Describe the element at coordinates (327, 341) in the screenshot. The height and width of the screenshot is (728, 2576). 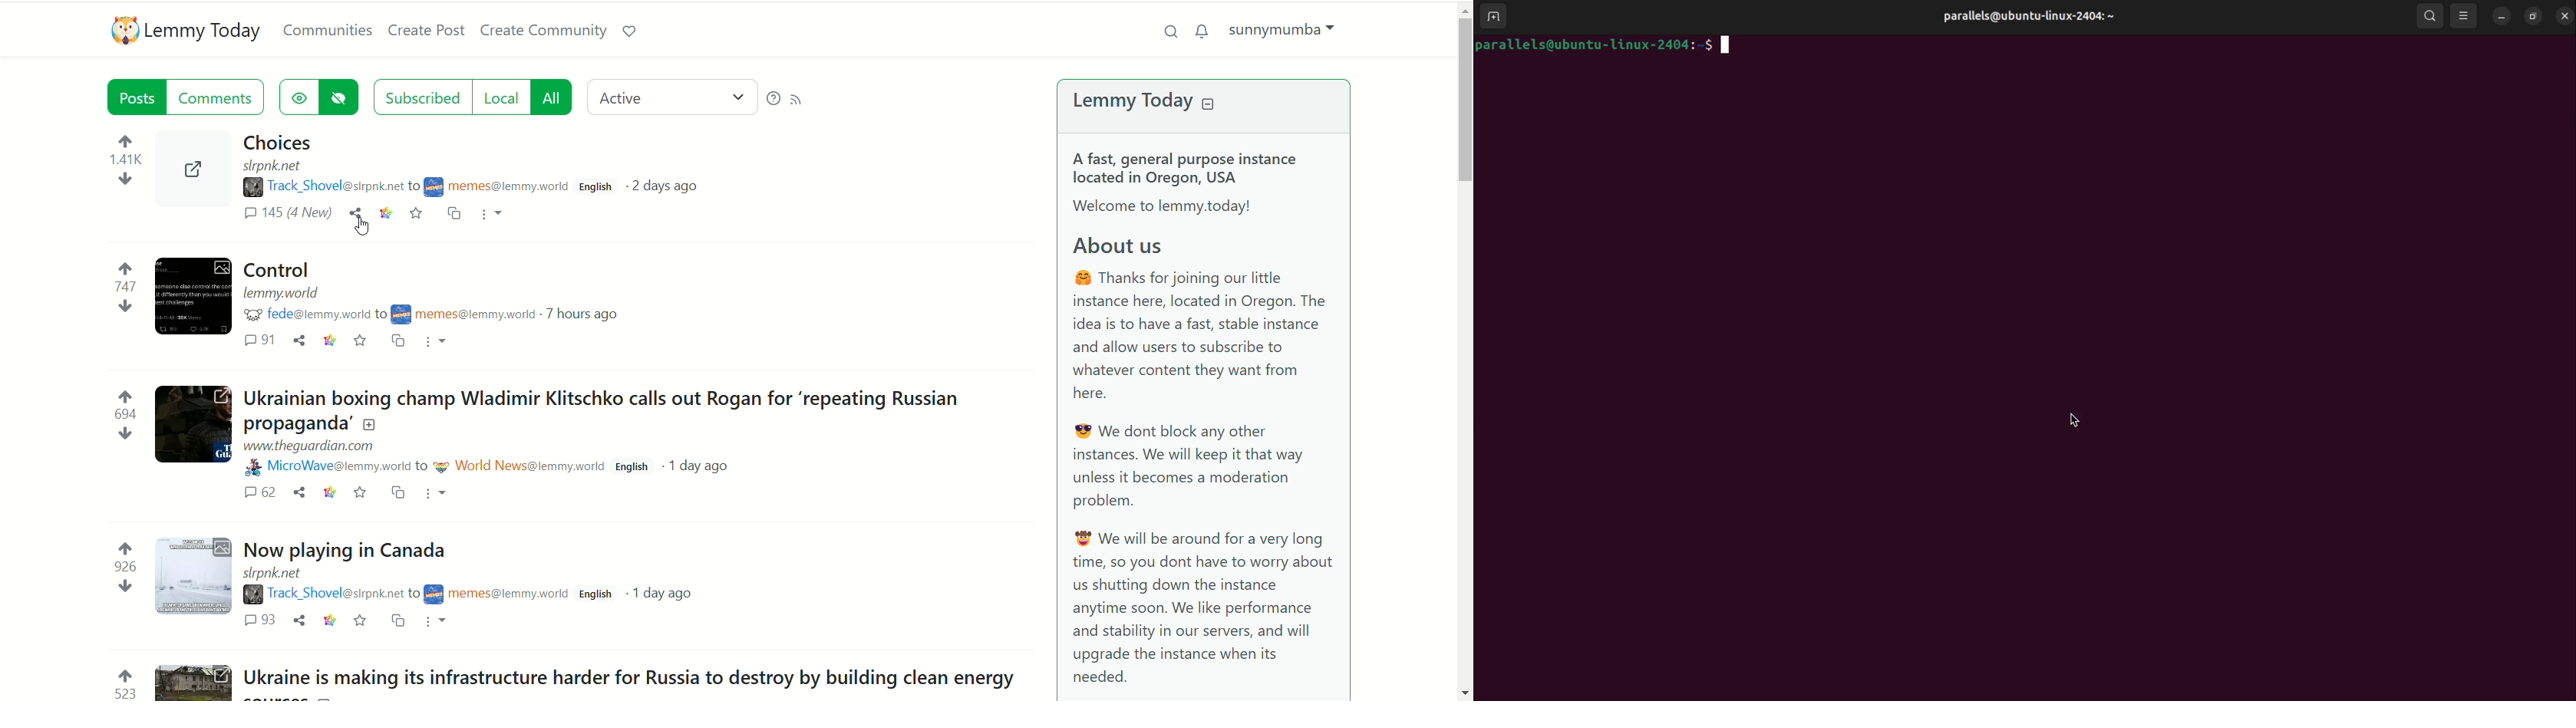
I see `link` at that location.